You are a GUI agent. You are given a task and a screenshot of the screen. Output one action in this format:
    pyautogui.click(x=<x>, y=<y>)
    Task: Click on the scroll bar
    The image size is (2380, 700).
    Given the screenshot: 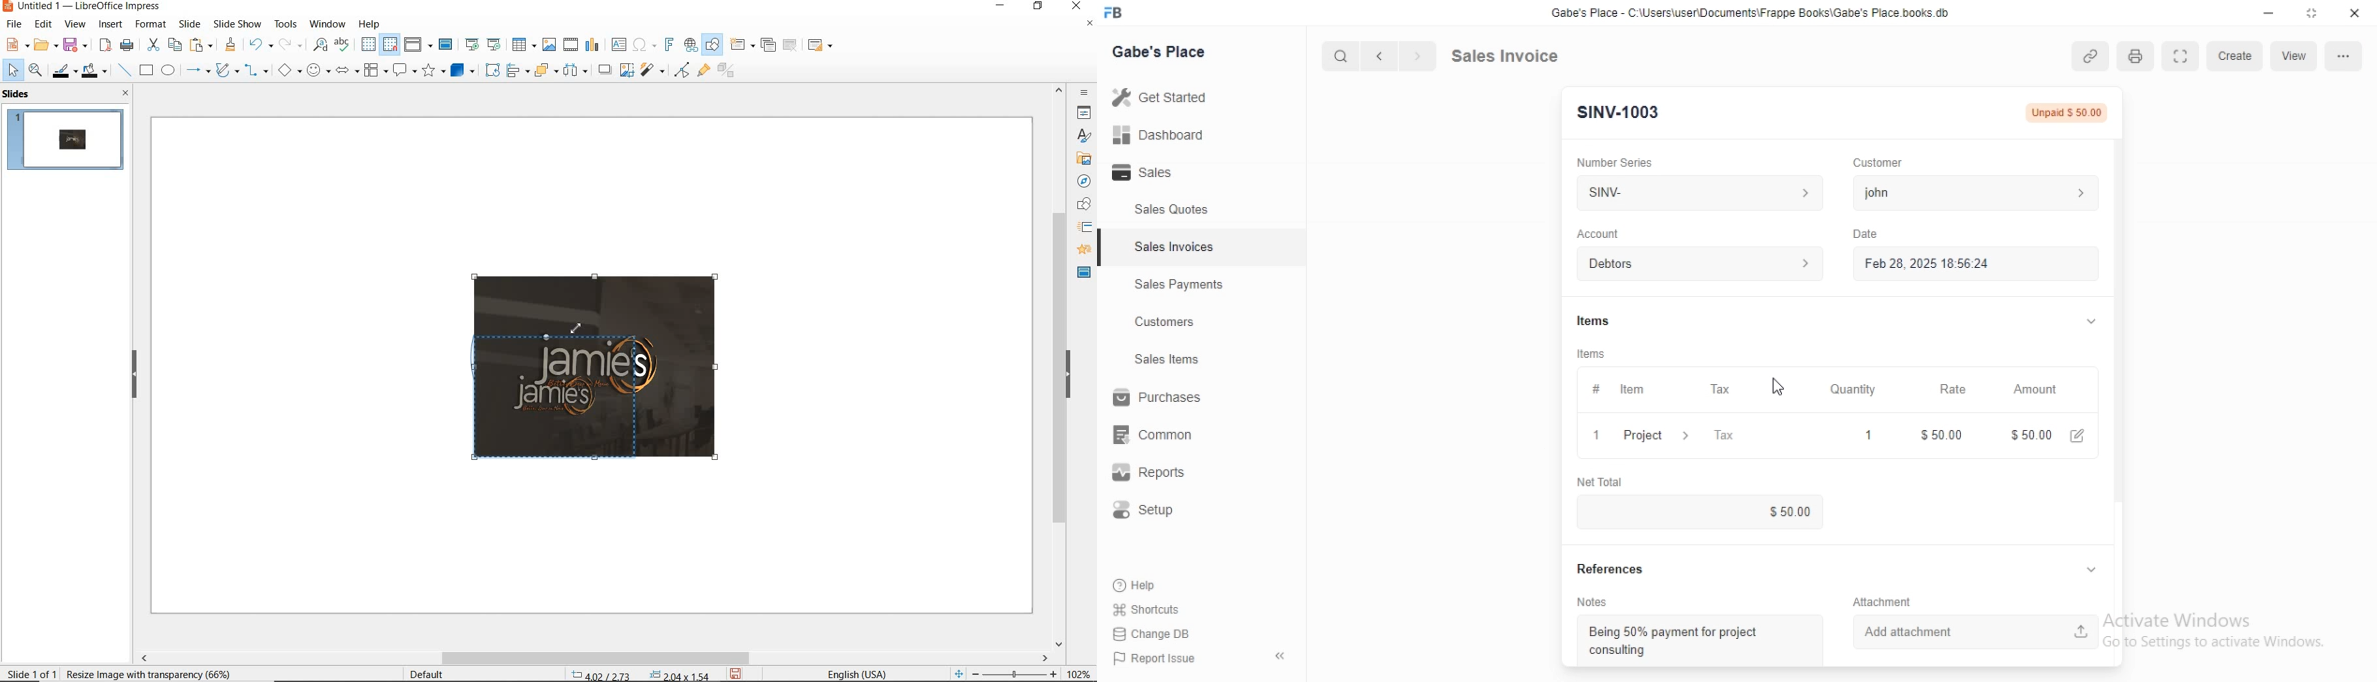 What is the action you would take?
    pyautogui.click(x=2118, y=321)
    